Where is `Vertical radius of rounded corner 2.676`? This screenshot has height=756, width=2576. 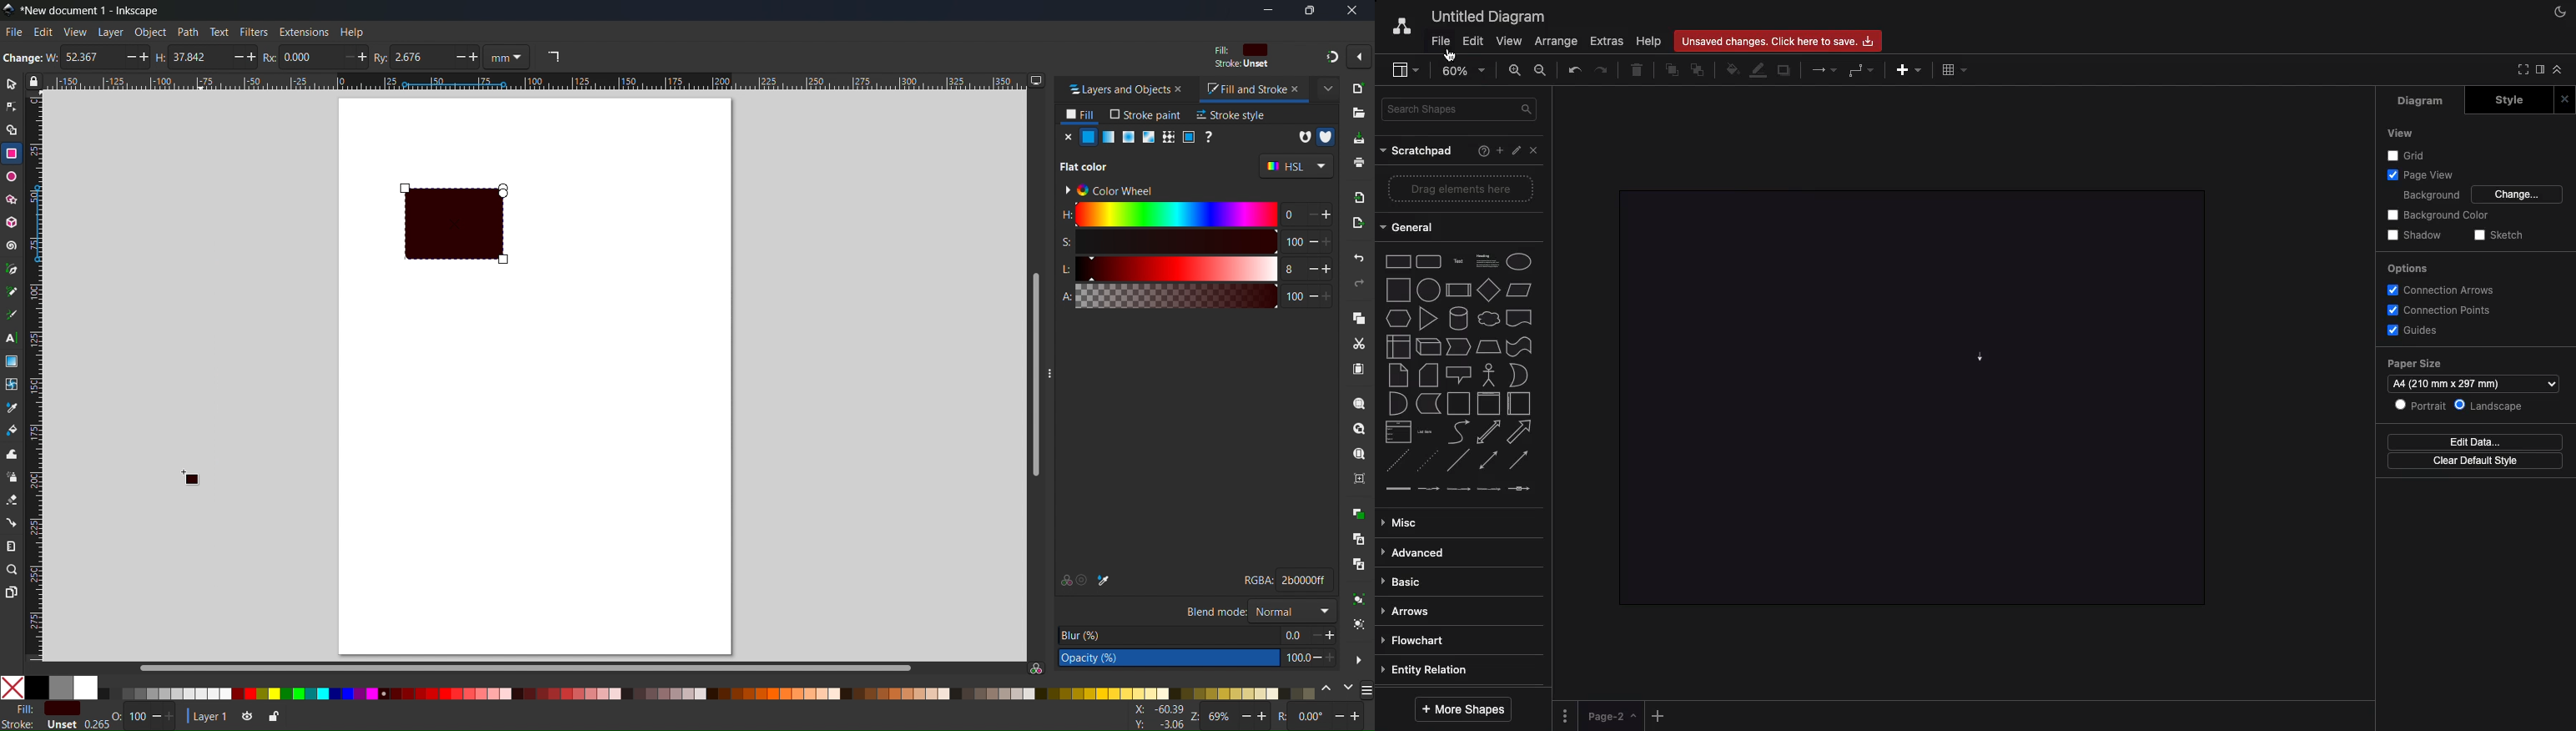 Vertical radius of rounded corner 2.676 is located at coordinates (420, 57).